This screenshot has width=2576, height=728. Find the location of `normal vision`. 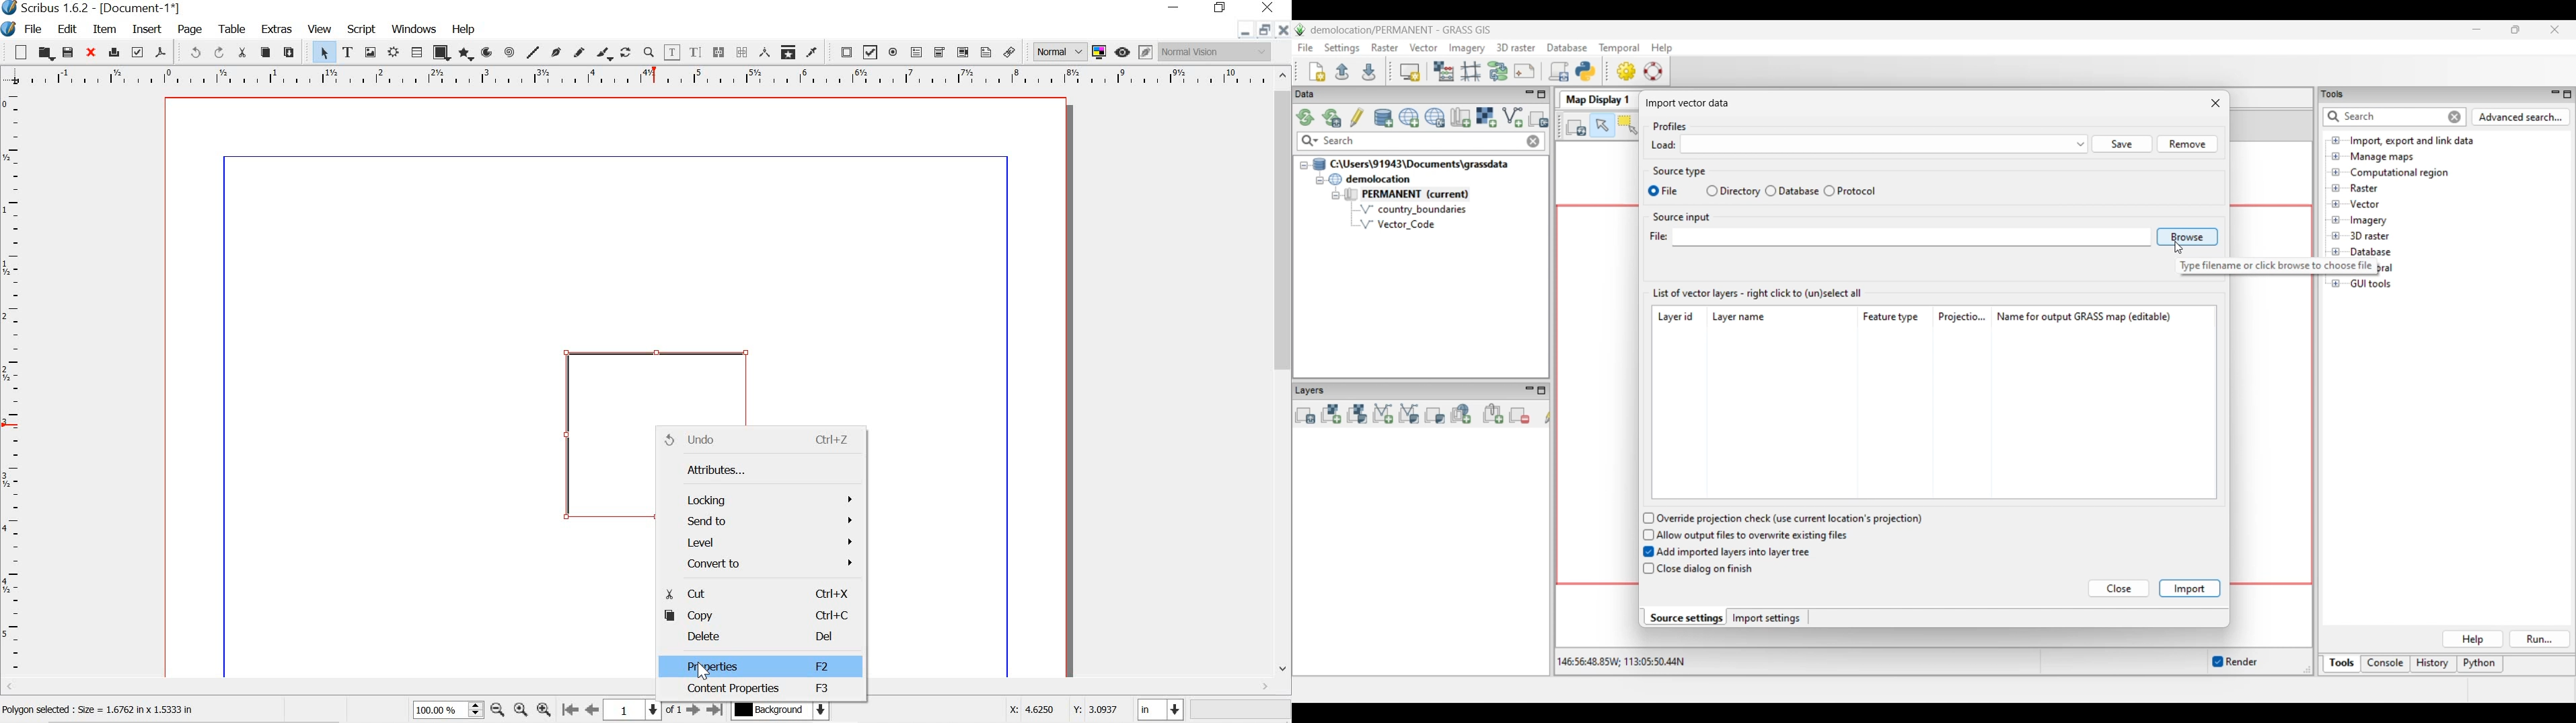

normal vision is located at coordinates (1216, 51).